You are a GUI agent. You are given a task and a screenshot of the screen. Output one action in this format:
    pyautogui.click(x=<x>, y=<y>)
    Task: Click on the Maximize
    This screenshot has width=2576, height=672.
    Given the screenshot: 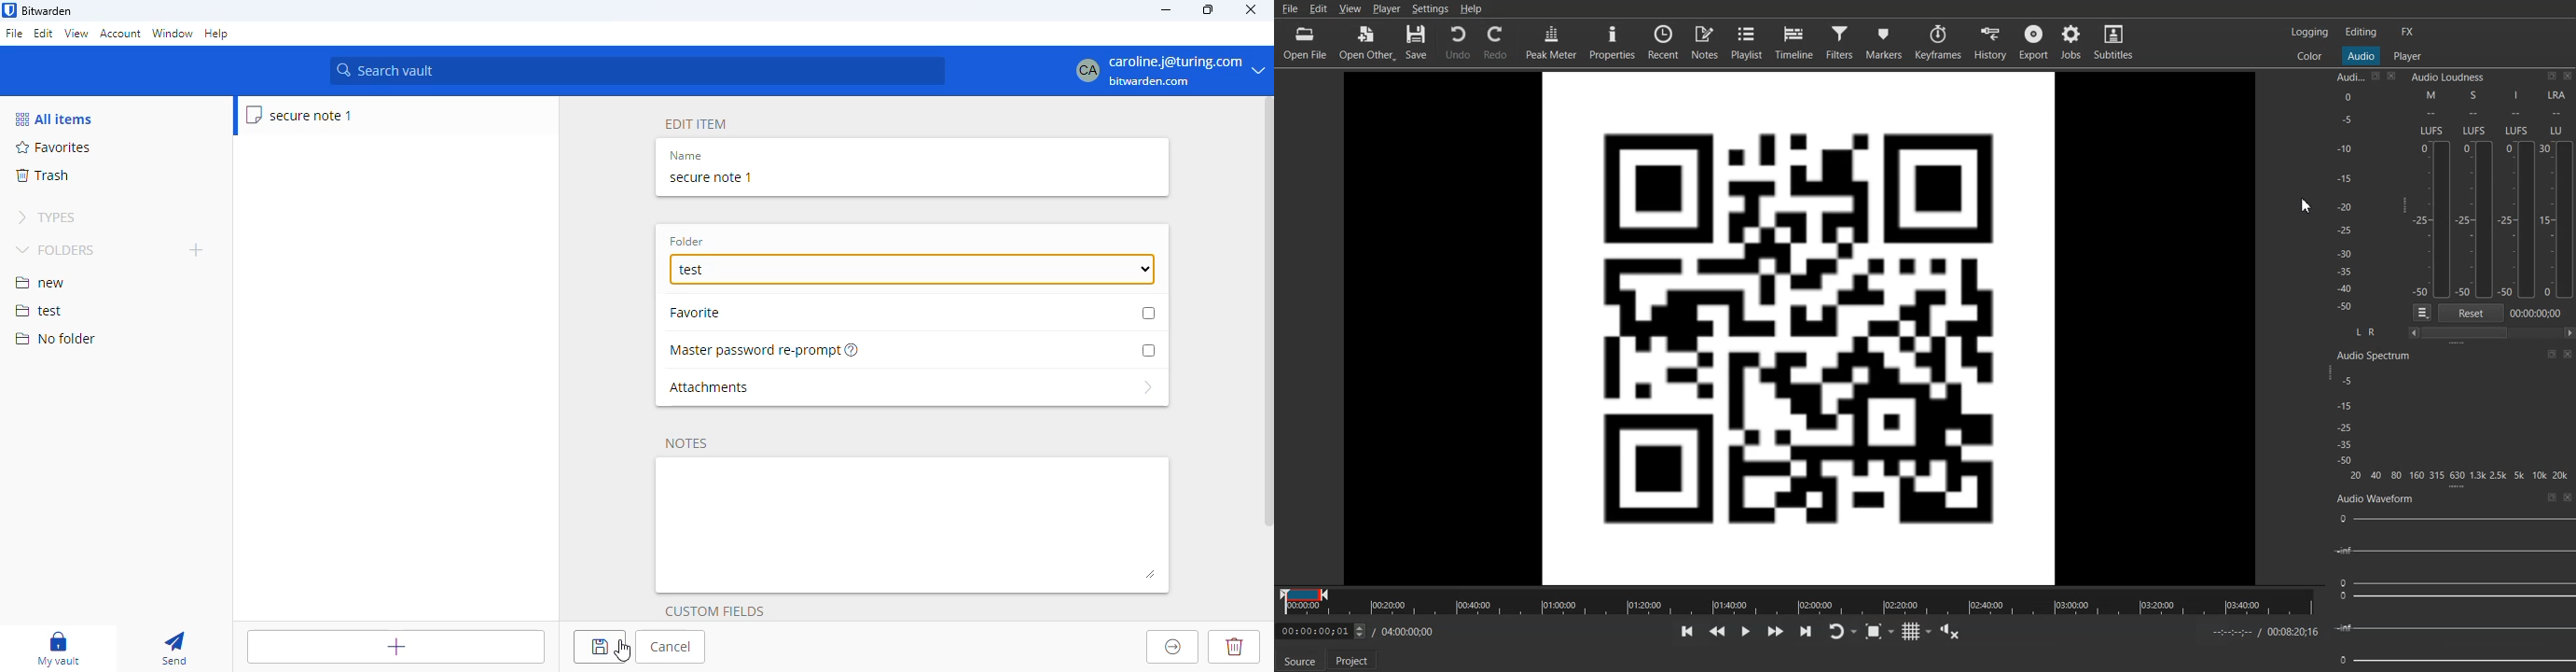 What is the action you would take?
    pyautogui.click(x=2553, y=76)
    